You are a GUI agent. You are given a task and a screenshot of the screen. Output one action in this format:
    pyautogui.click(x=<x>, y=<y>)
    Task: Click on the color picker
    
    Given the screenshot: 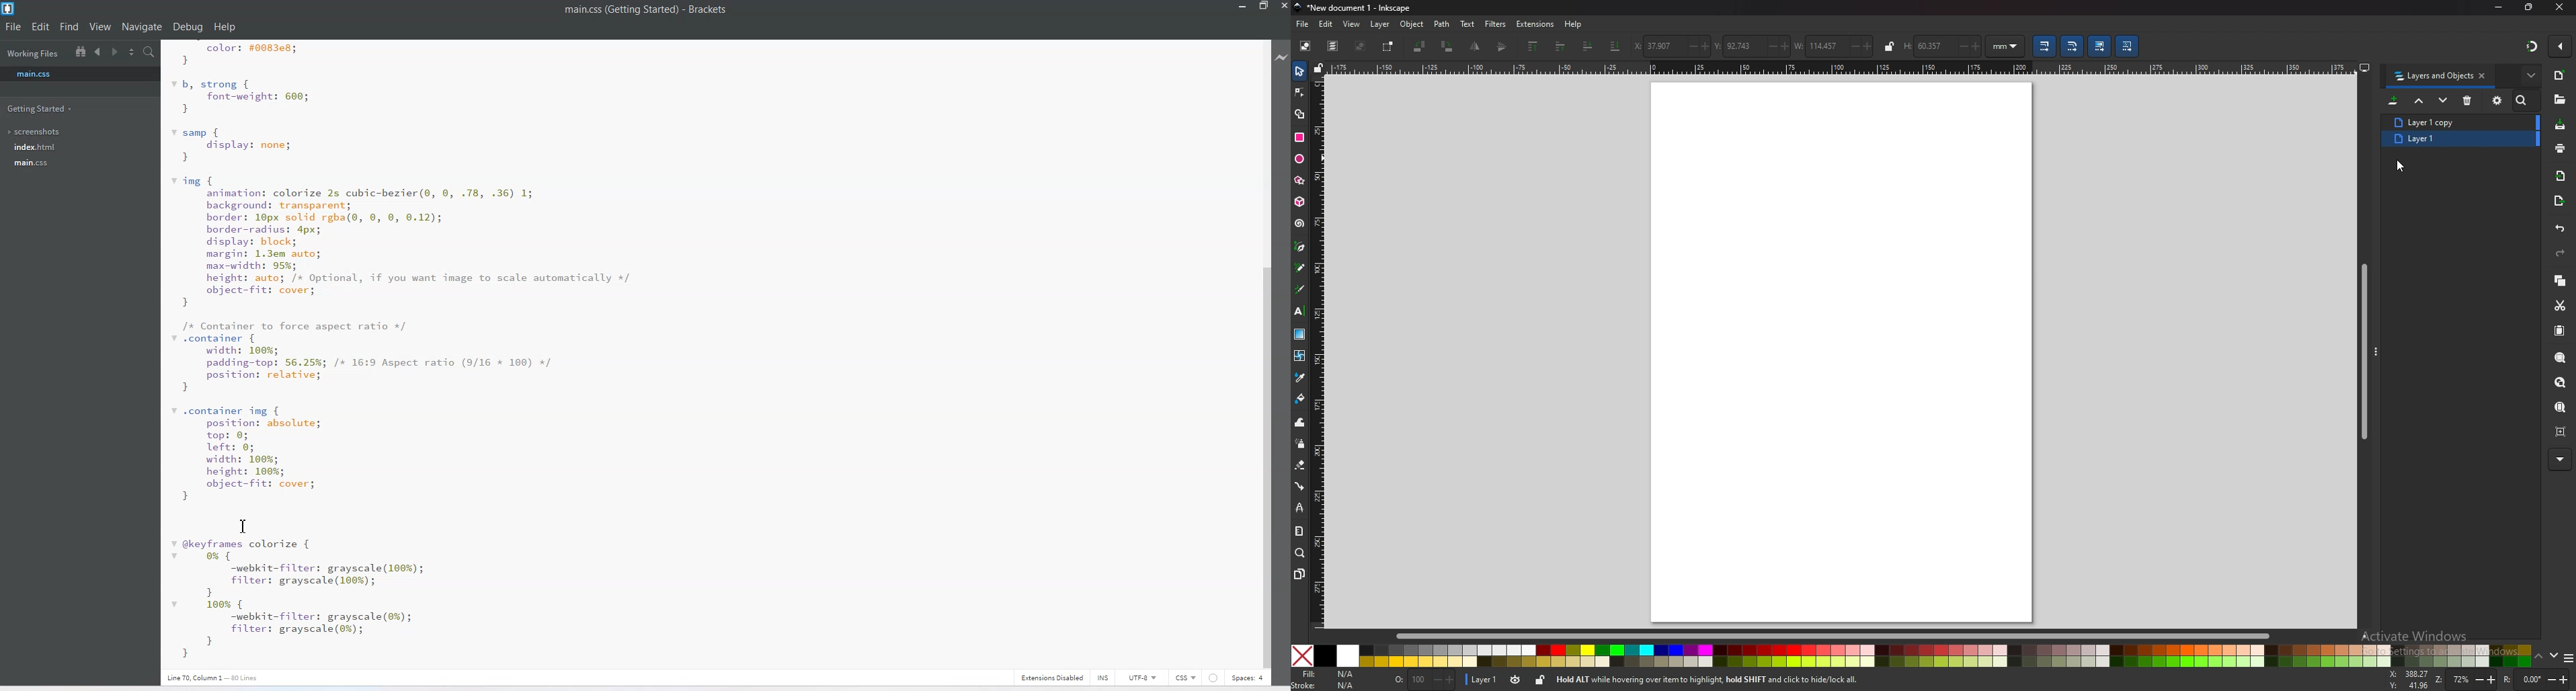 What is the action you would take?
    pyautogui.click(x=1299, y=378)
    